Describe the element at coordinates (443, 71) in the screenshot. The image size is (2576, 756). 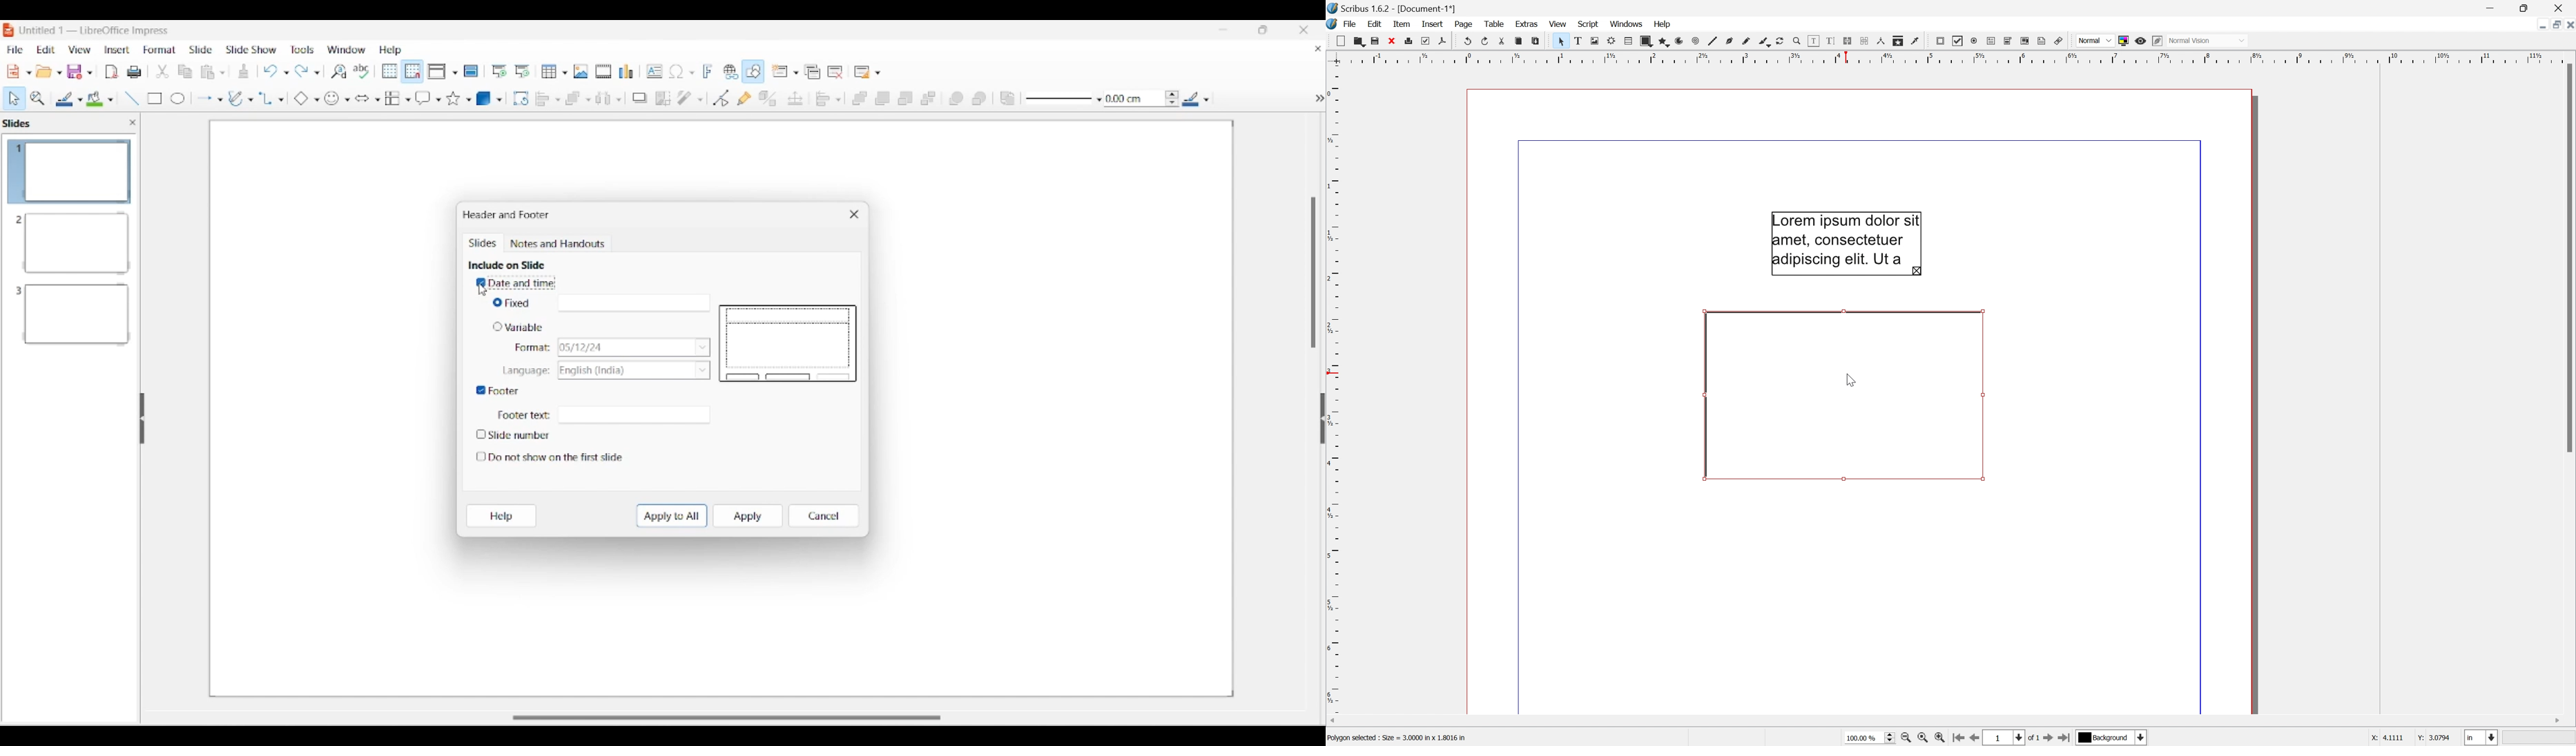
I see `Display view options` at that location.